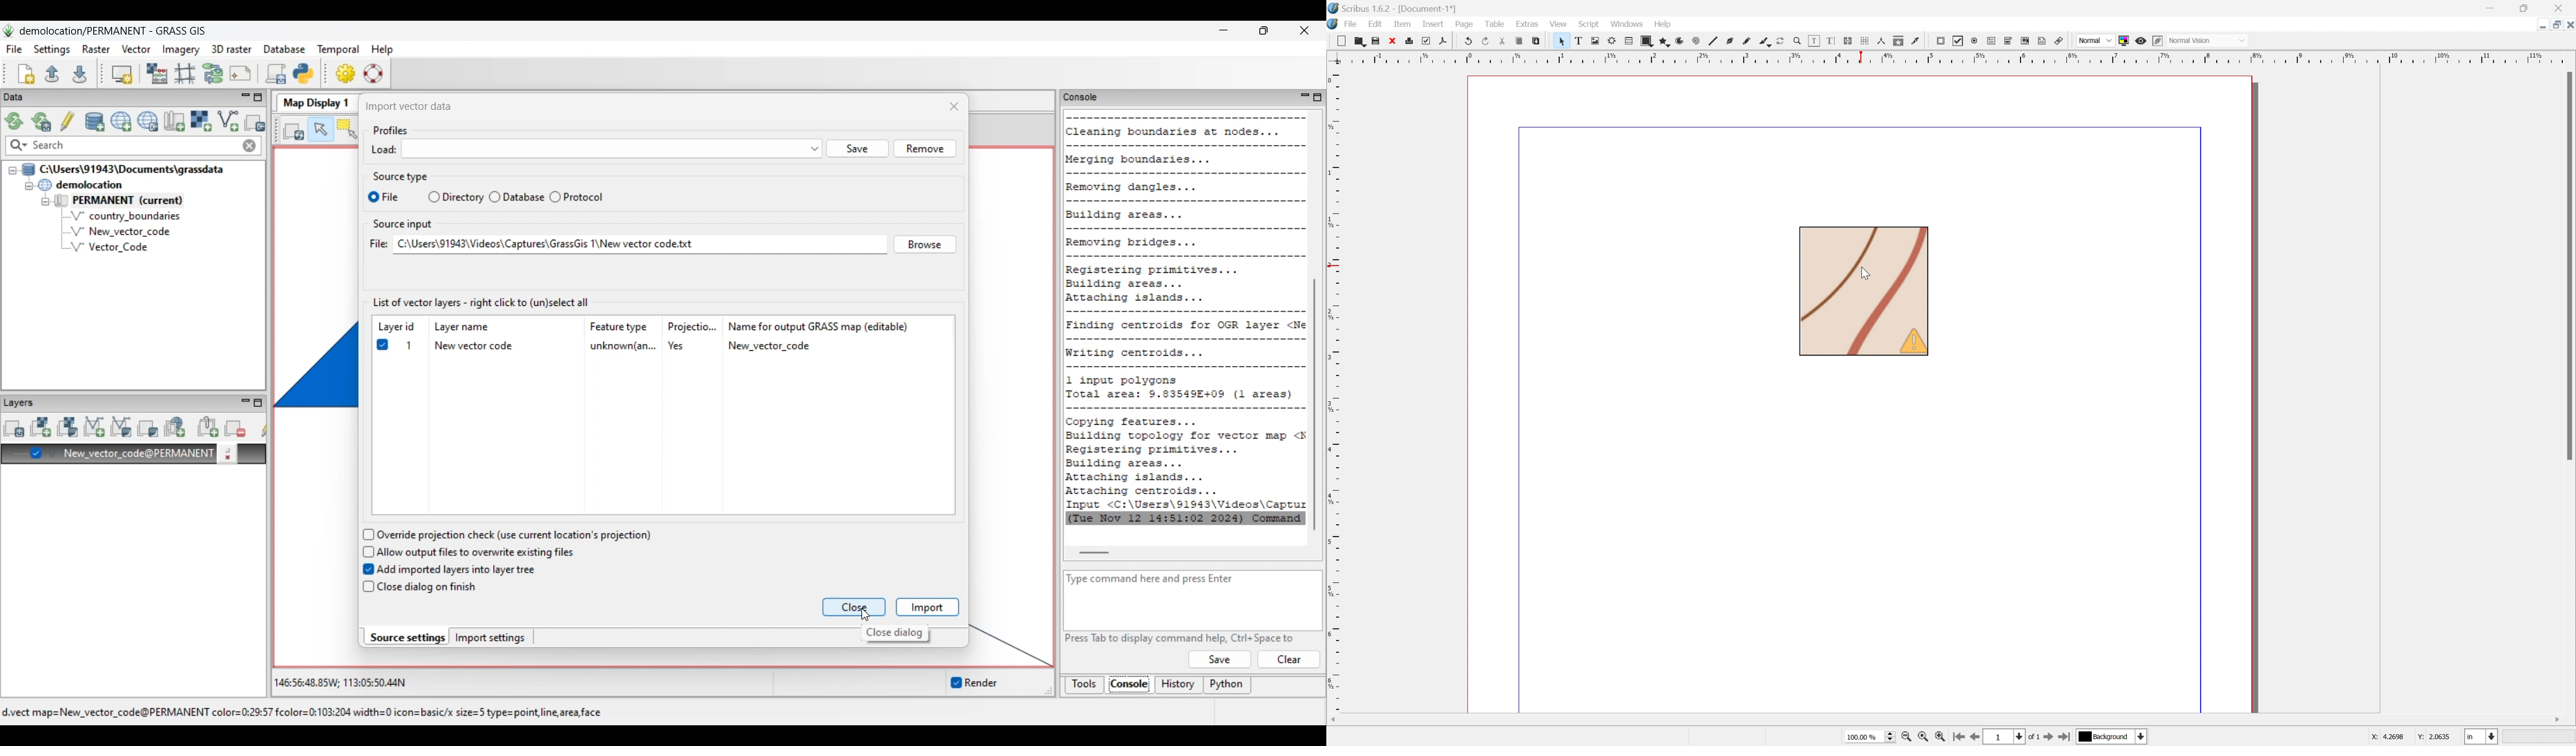  Describe the element at coordinates (2027, 41) in the screenshot. I see `PDF list box` at that location.